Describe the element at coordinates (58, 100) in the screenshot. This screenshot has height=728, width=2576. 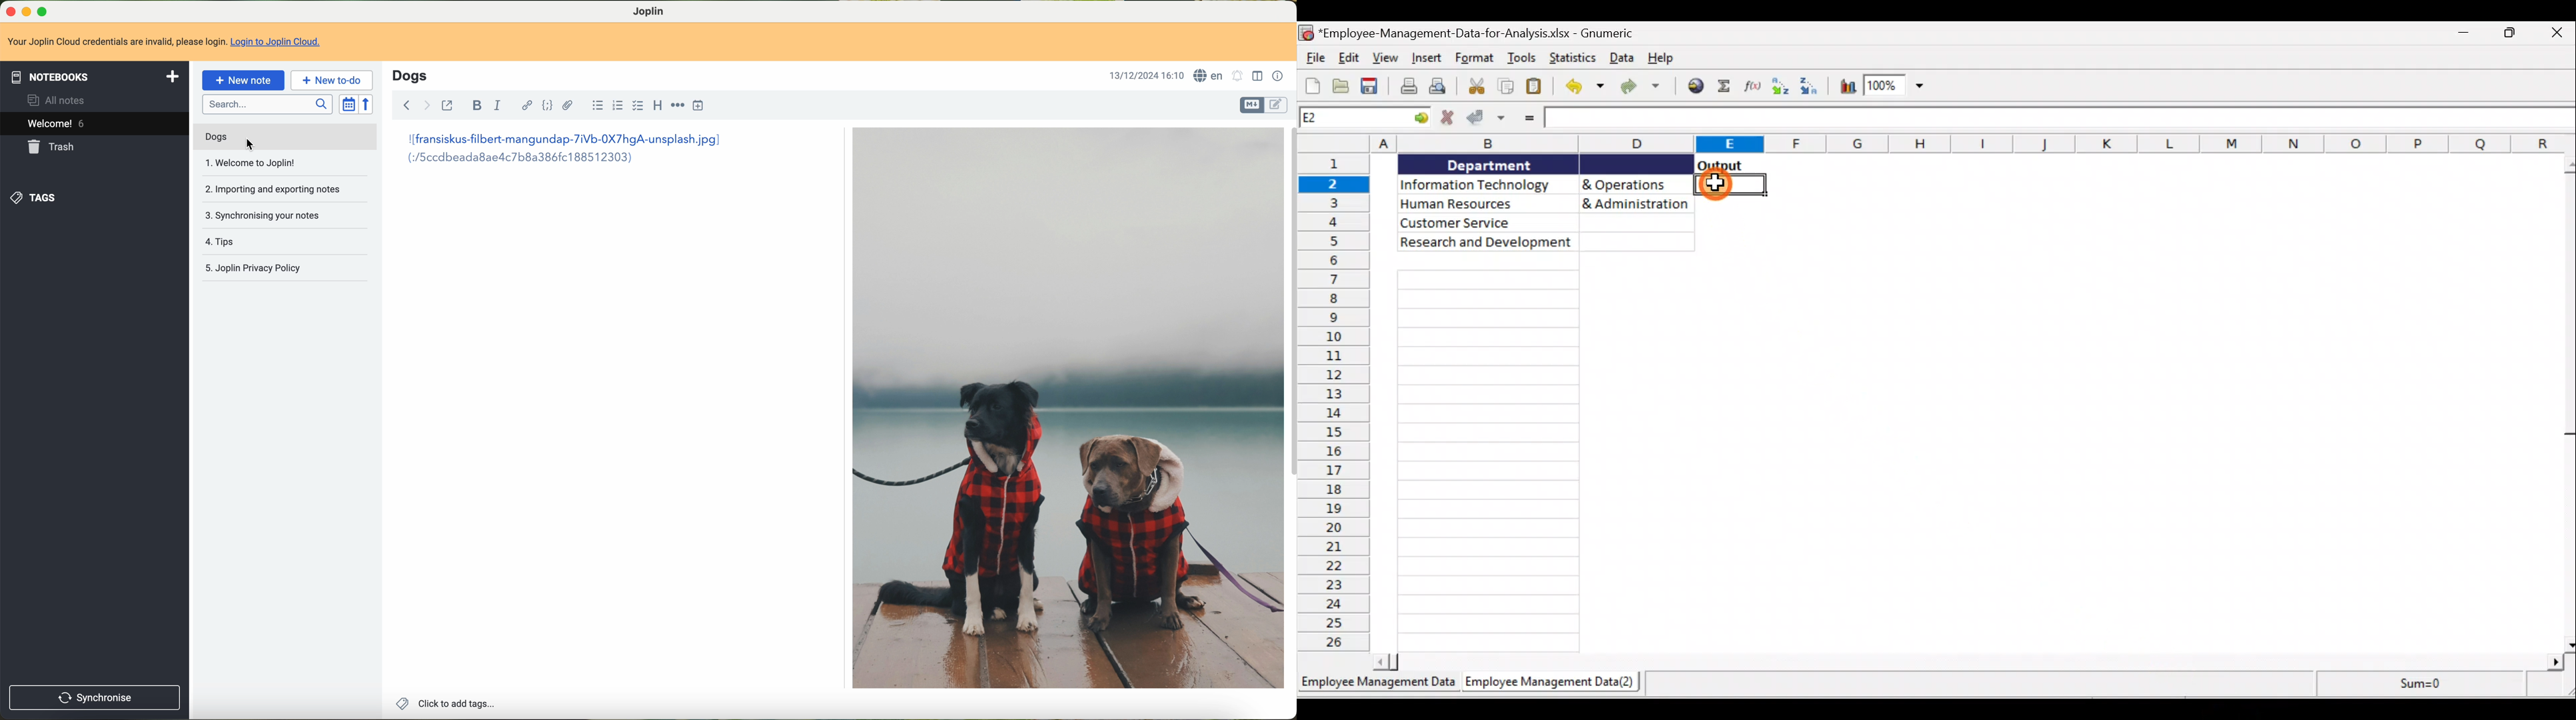
I see `all notes` at that location.